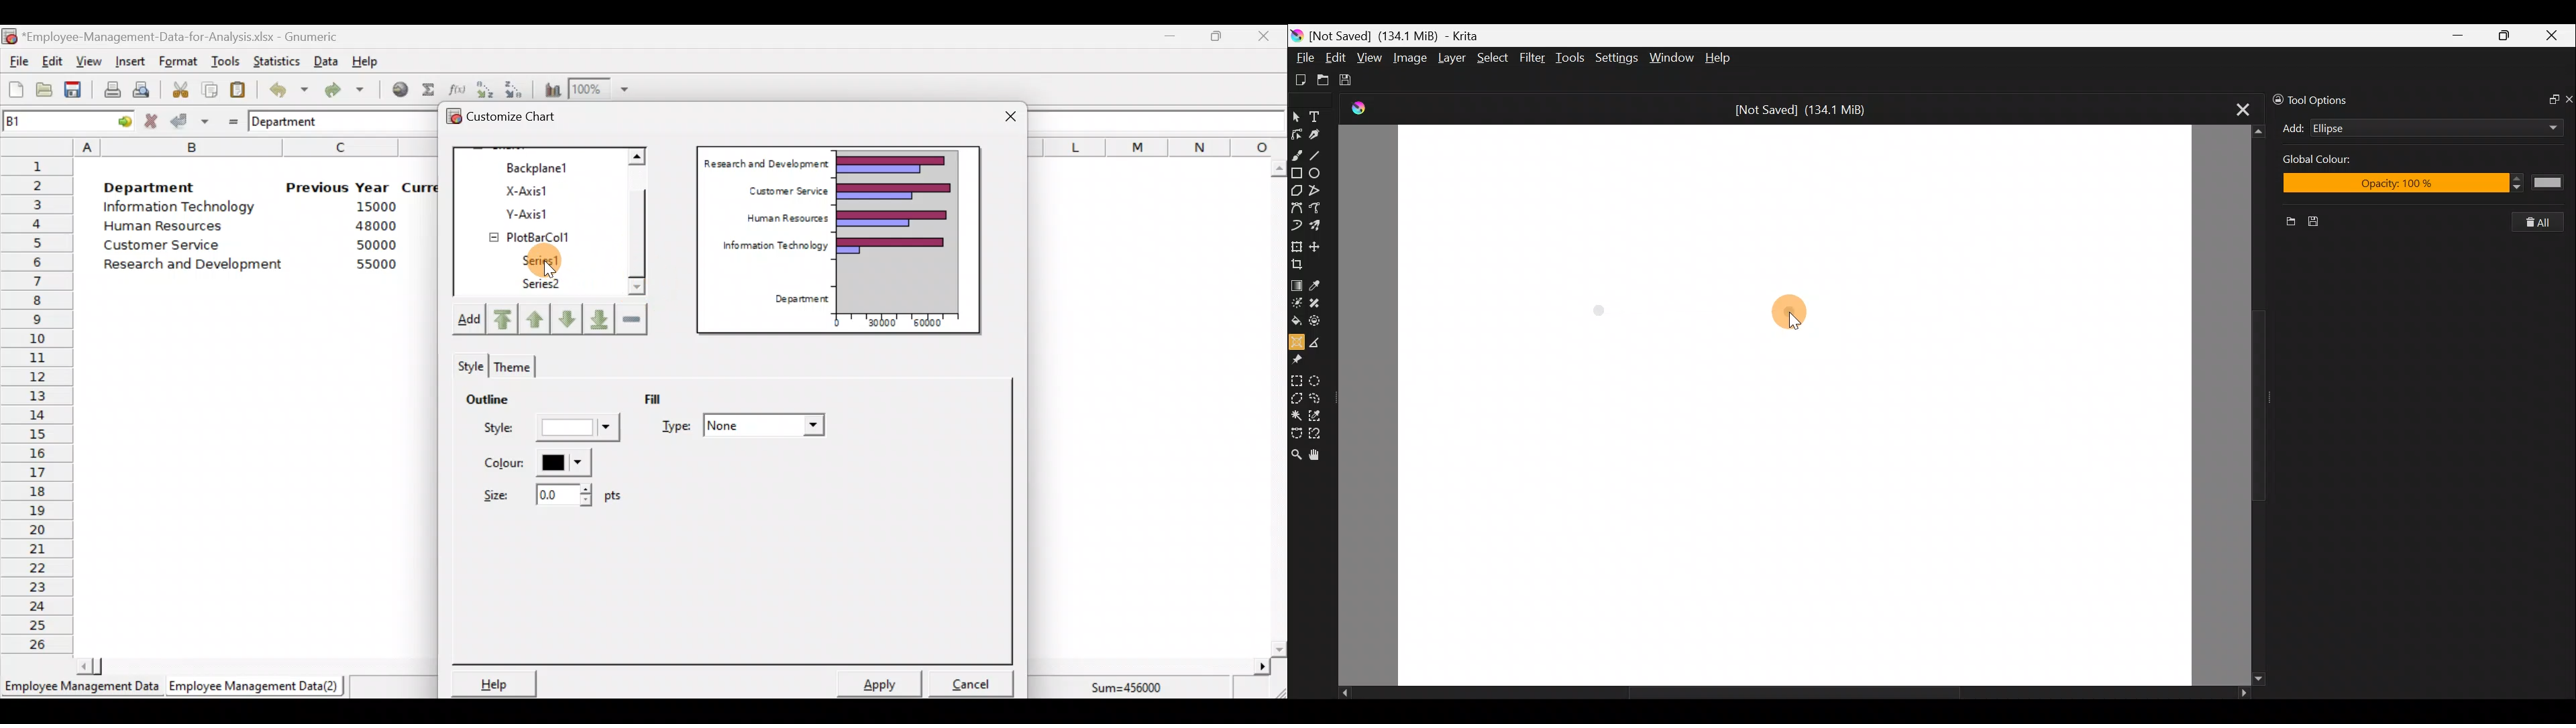 Image resolution: width=2576 pixels, height=728 pixels. Describe the element at coordinates (1297, 414) in the screenshot. I see `Contiguous selection tool` at that location.